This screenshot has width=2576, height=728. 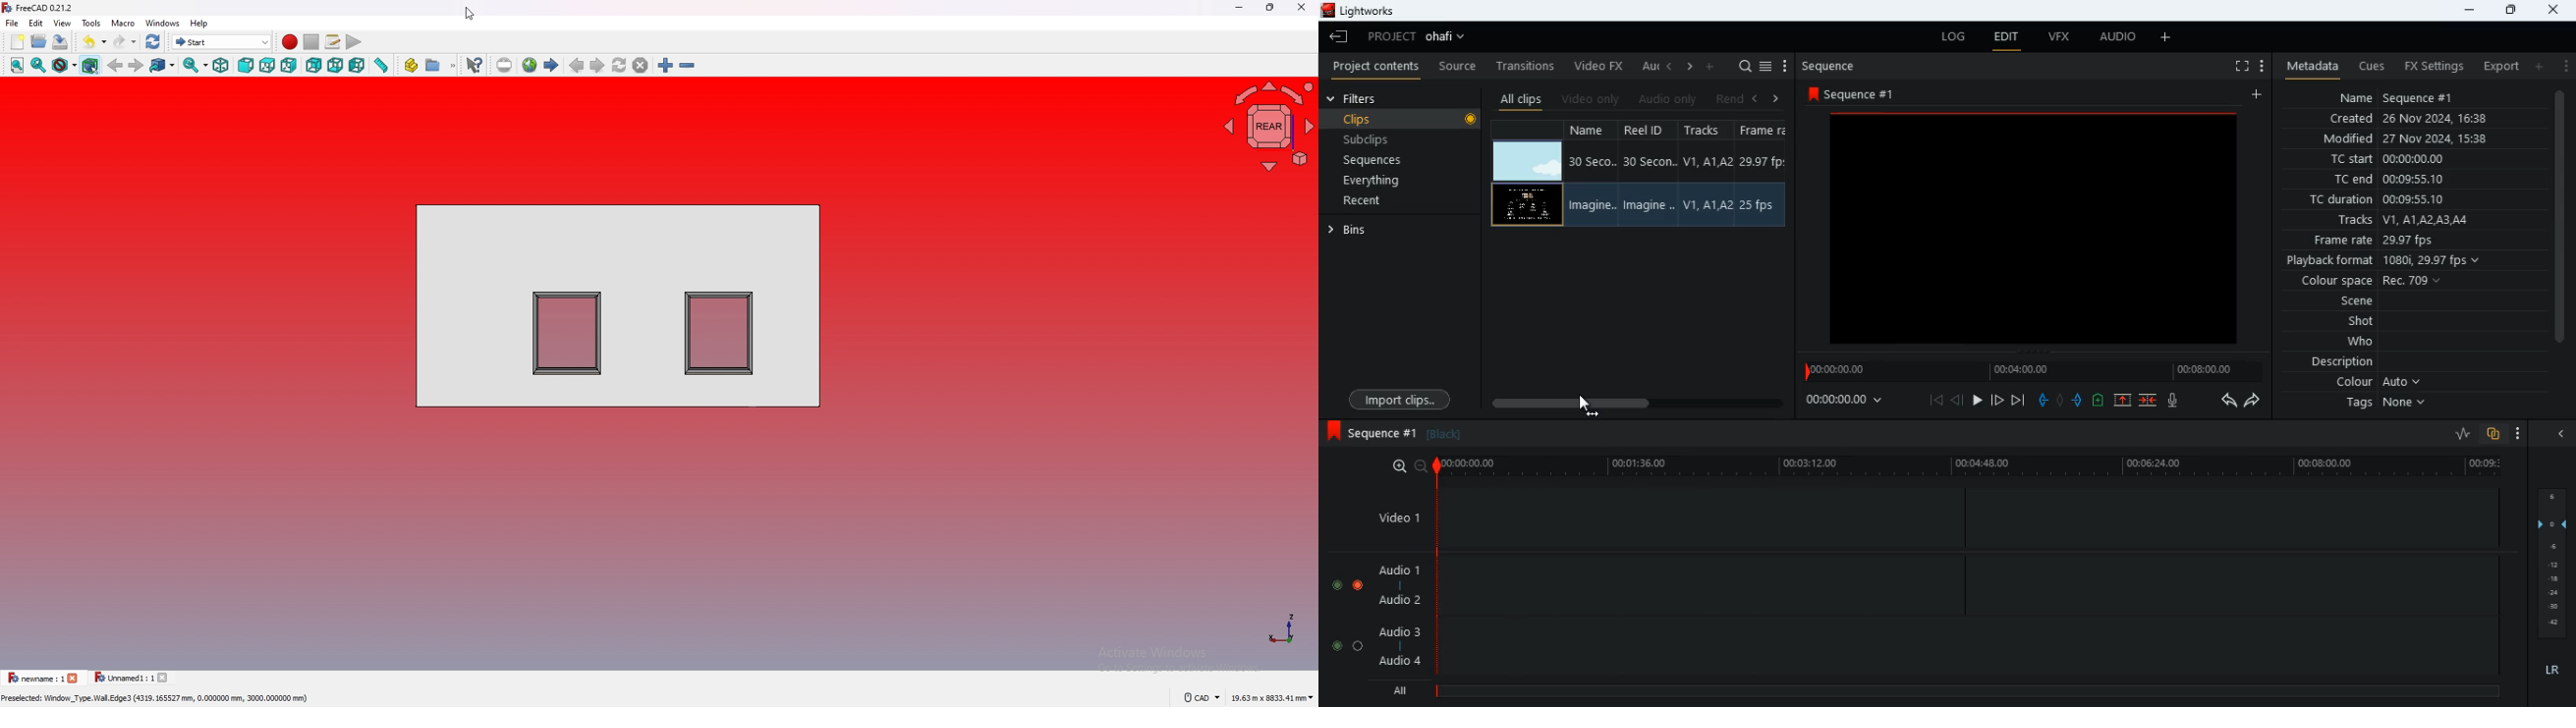 I want to click on left, so click(x=357, y=66).